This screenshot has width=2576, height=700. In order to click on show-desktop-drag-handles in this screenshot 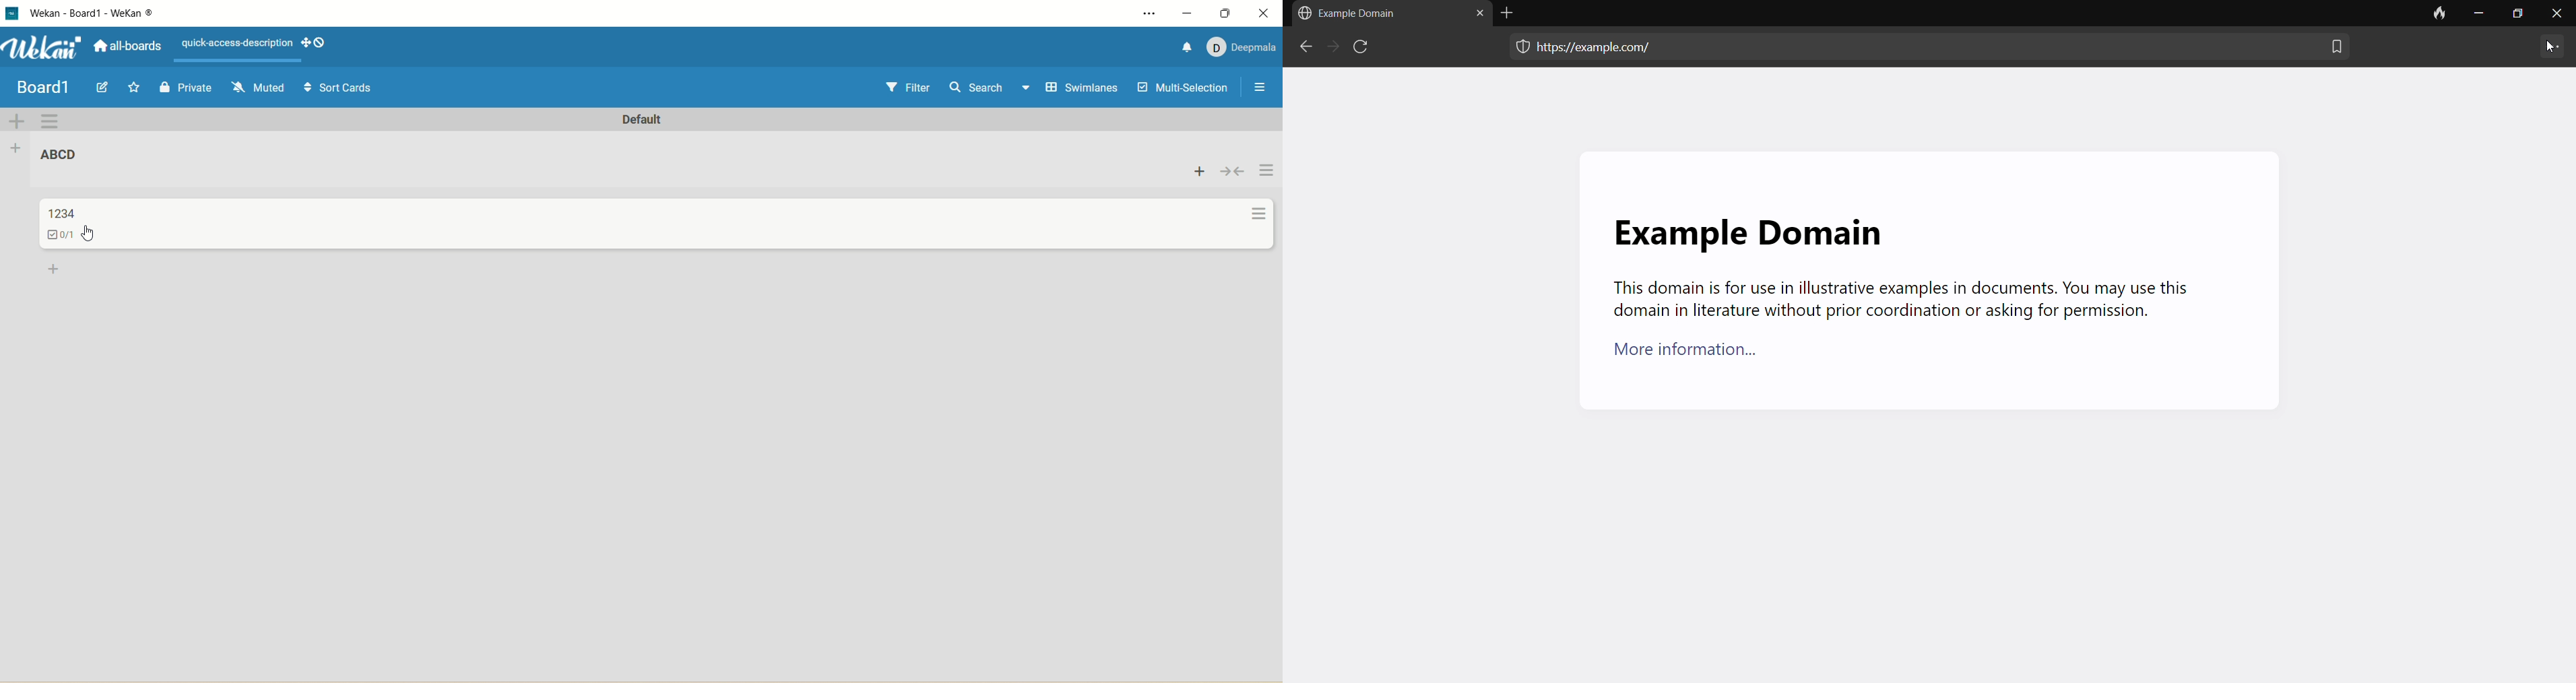, I will do `click(313, 42)`.